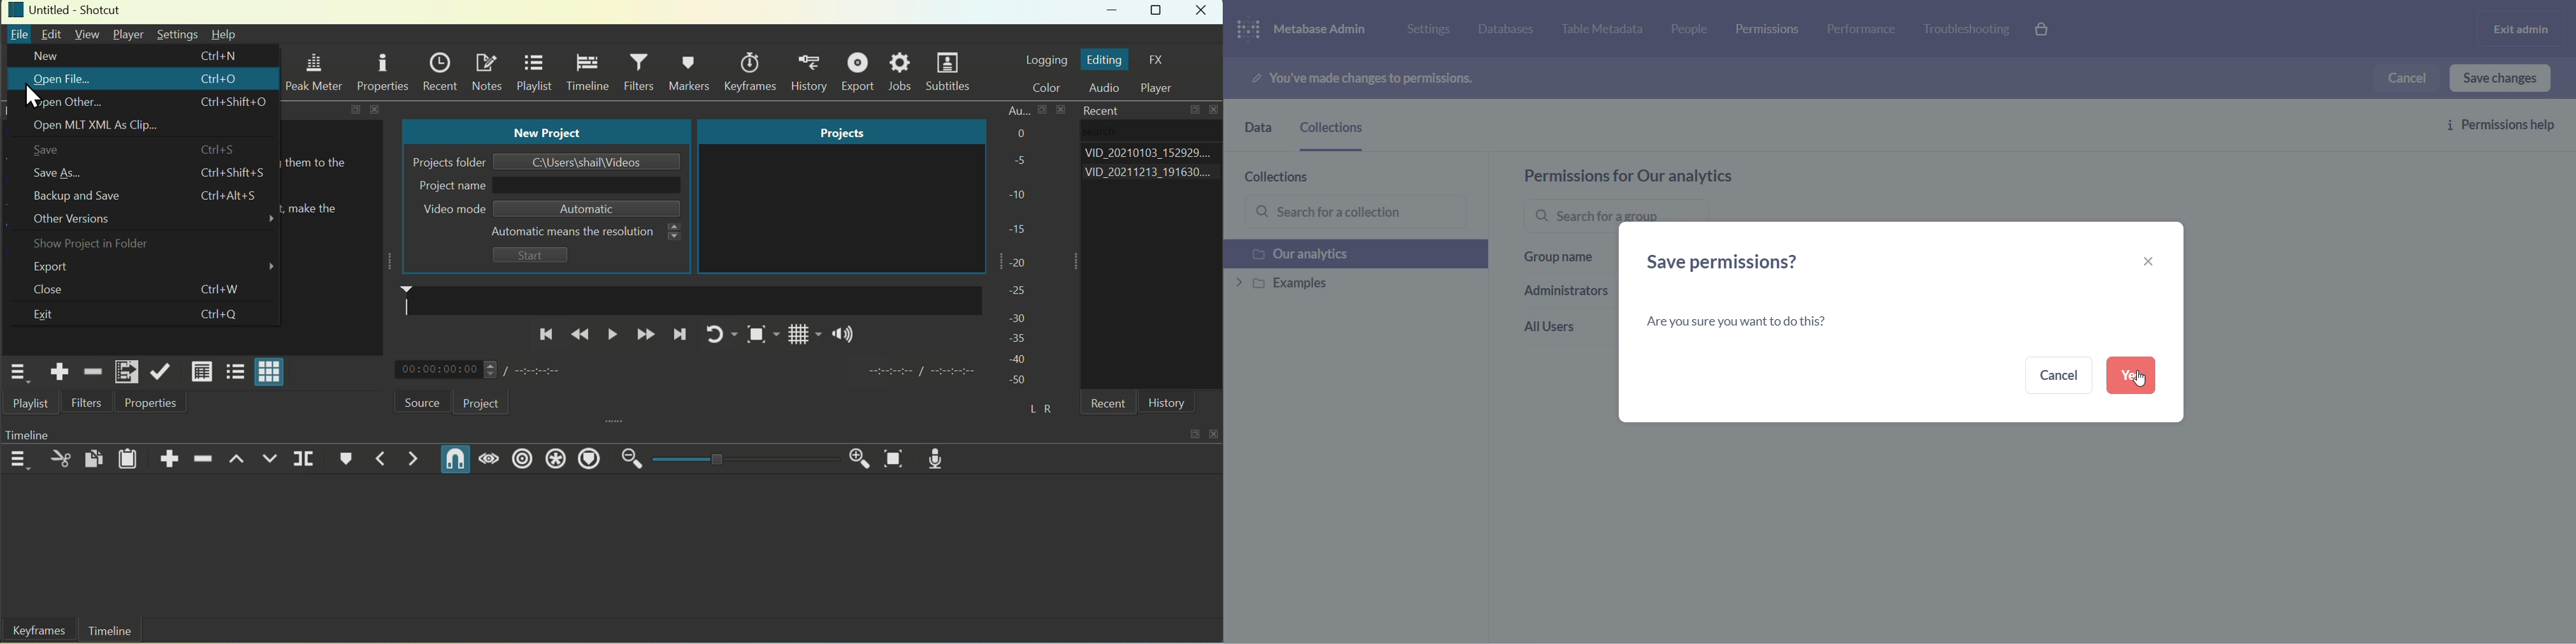  Describe the element at coordinates (34, 97) in the screenshot. I see `cursor` at that location.